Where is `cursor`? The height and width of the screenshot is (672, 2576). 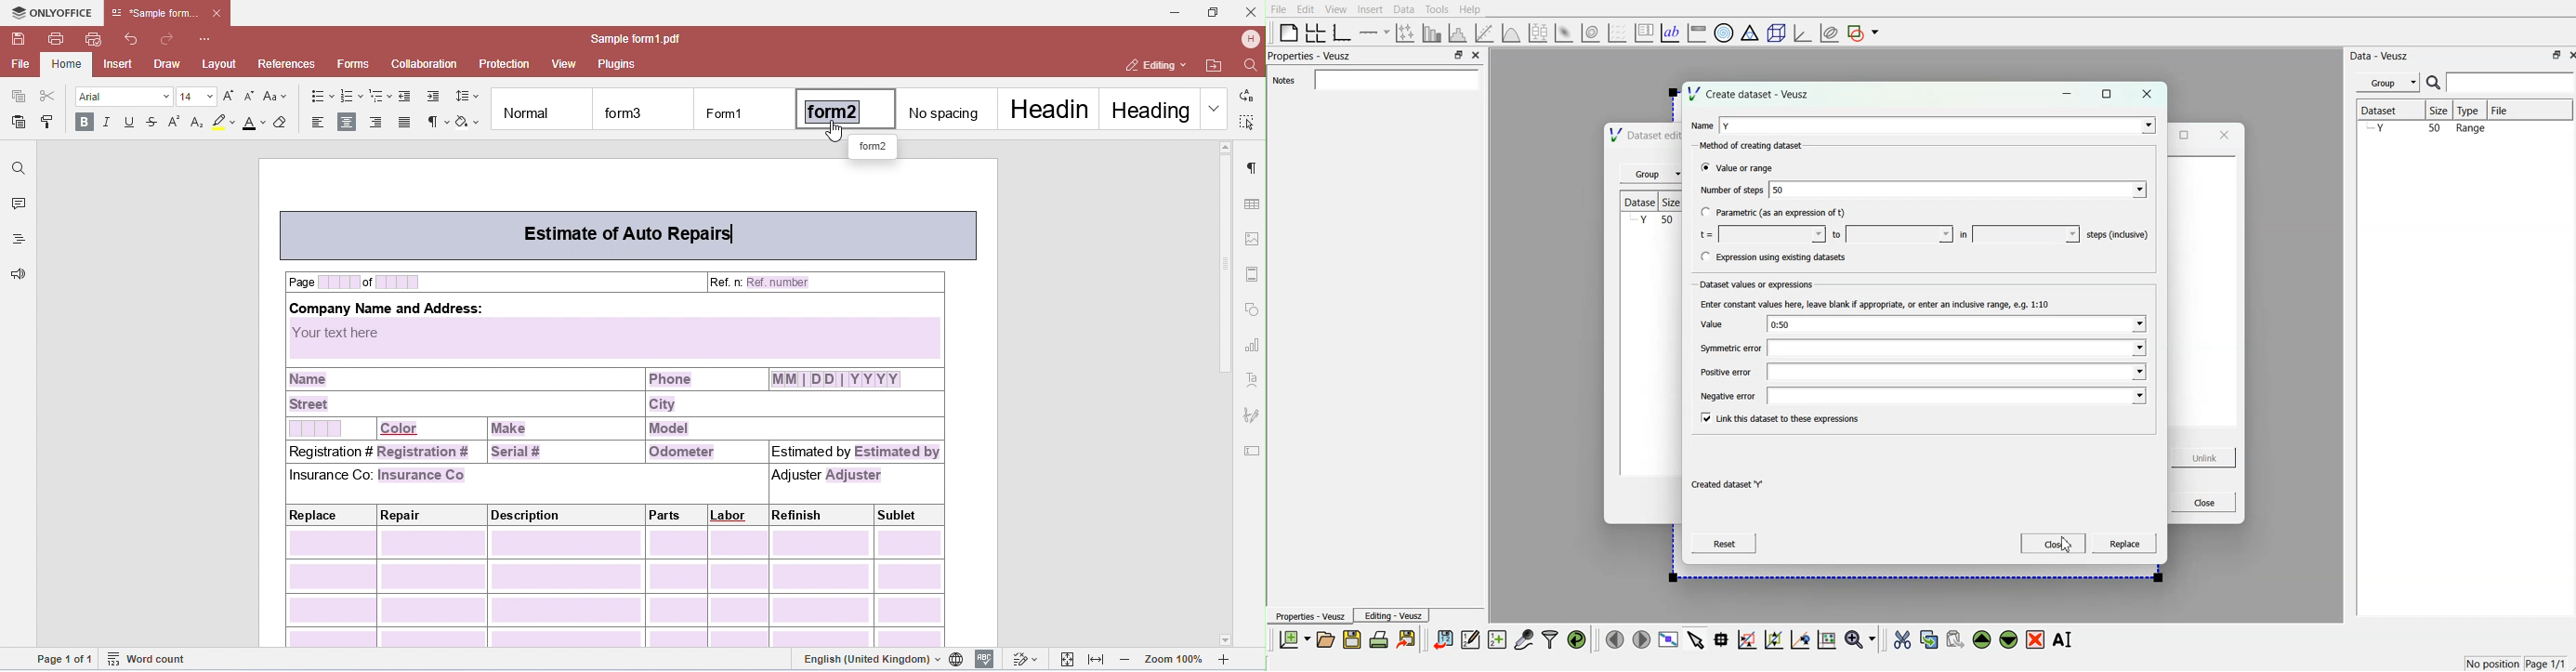
cursor is located at coordinates (2068, 548).